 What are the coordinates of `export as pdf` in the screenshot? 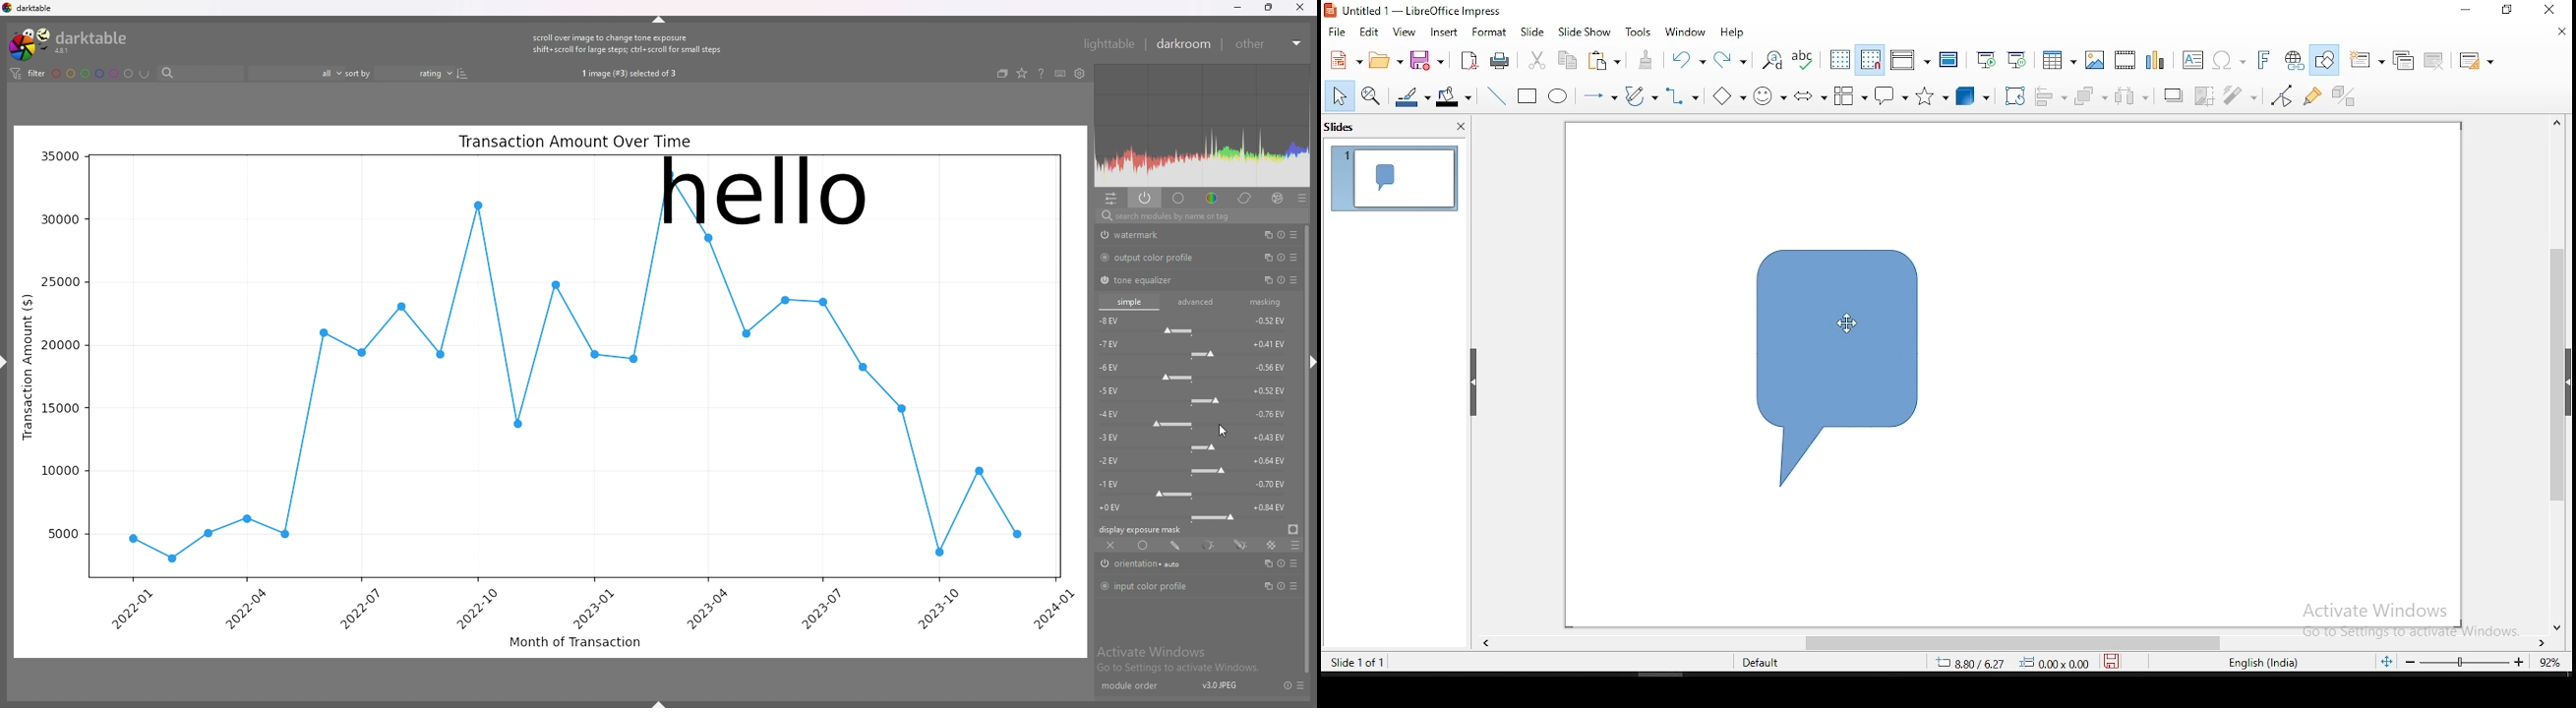 It's located at (1468, 61).